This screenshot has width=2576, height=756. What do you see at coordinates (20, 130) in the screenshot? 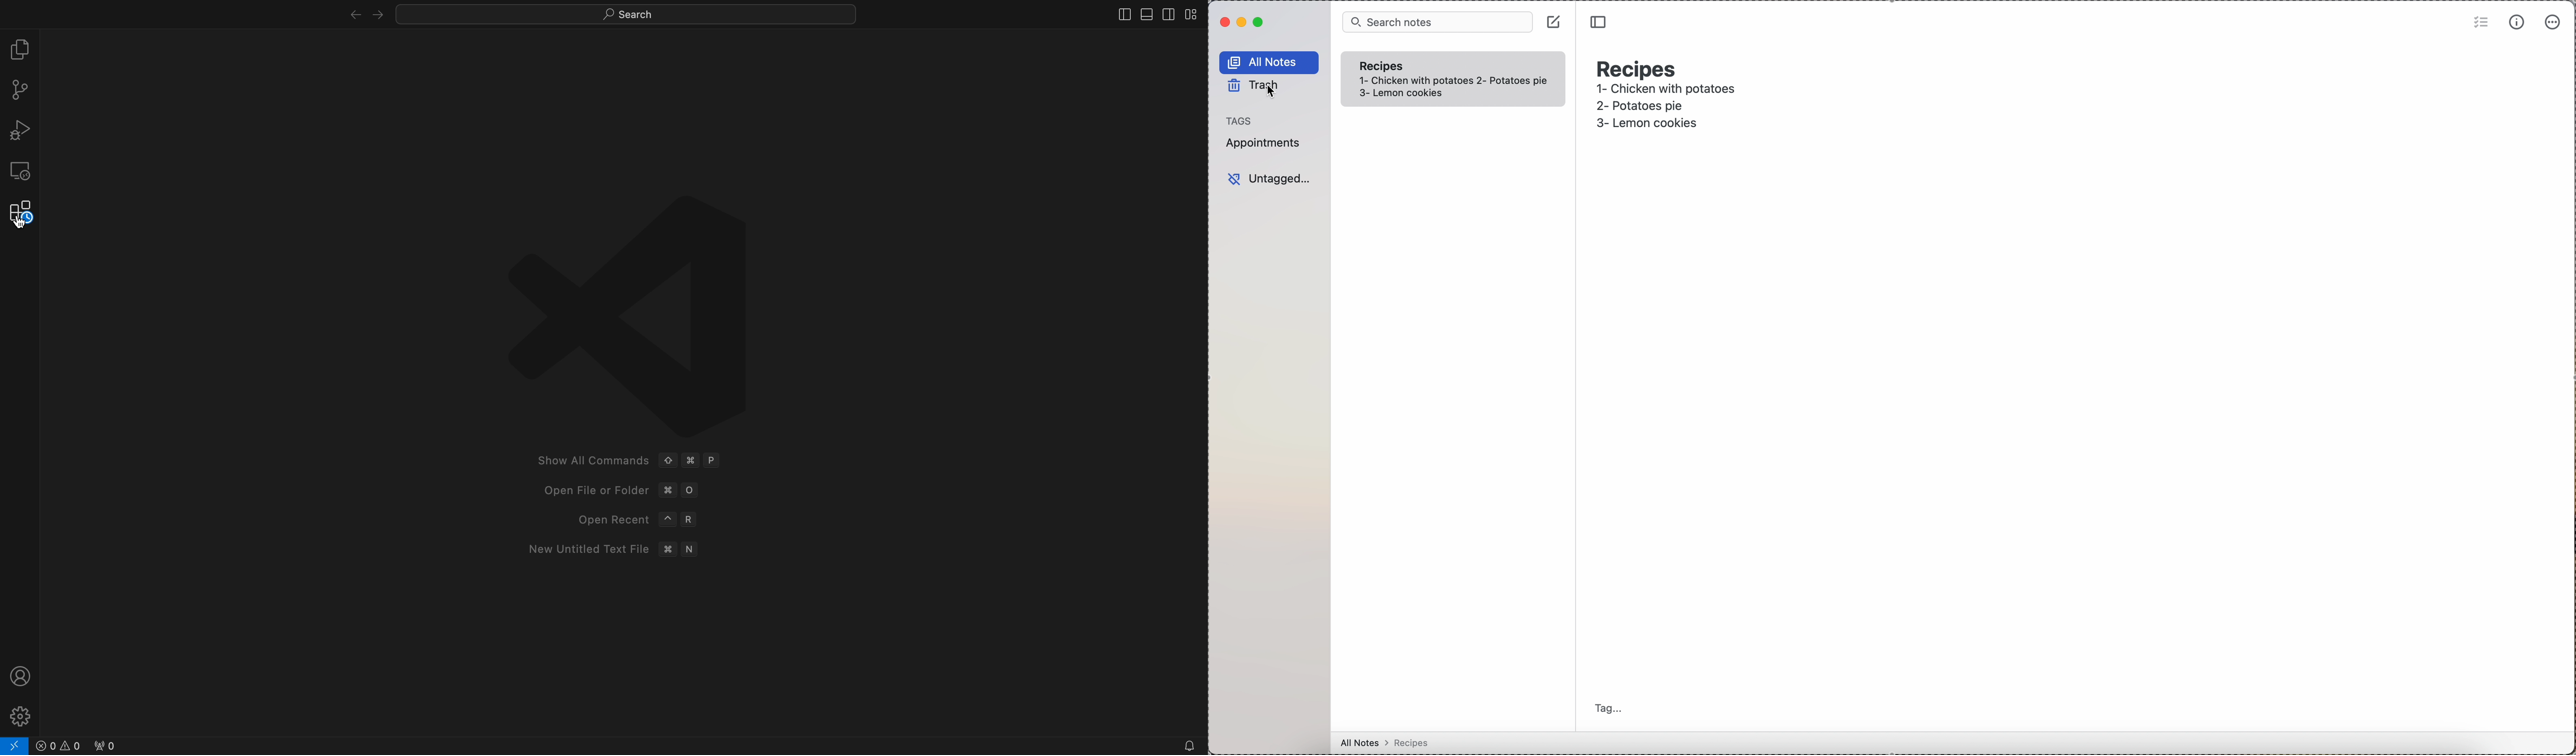
I see `debugger` at bounding box center [20, 130].